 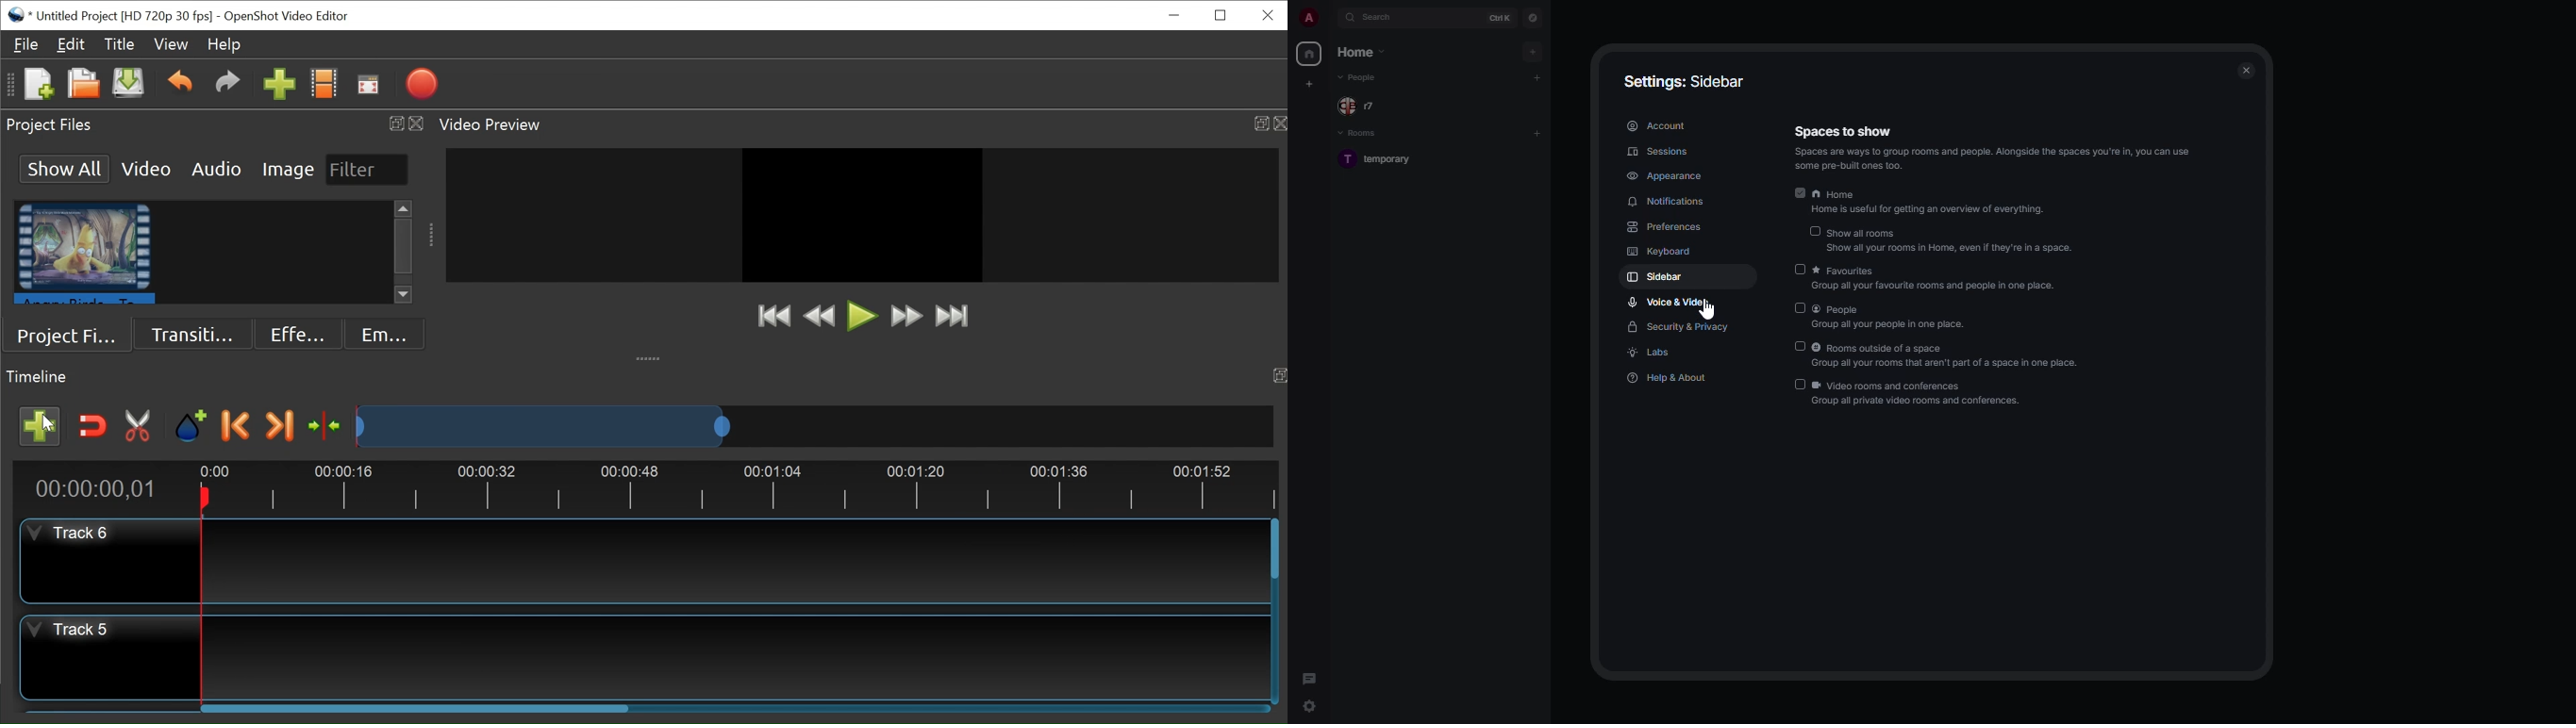 What do you see at coordinates (1800, 345) in the screenshot?
I see `disabled` at bounding box center [1800, 345].